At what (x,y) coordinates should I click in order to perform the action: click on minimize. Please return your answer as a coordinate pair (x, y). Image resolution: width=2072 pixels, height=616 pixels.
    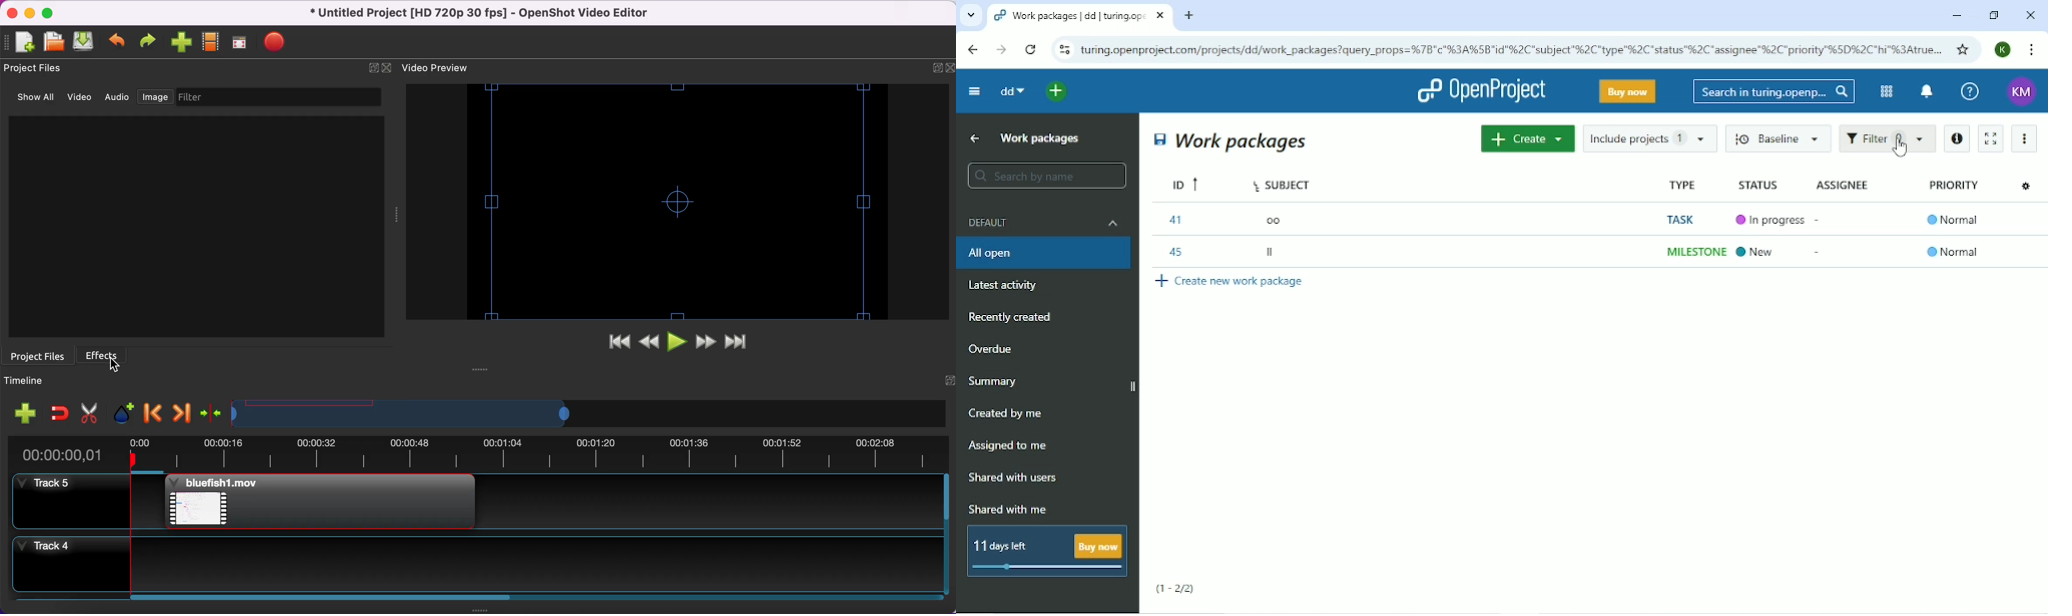
    Looking at the image, I should click on (28, 13).